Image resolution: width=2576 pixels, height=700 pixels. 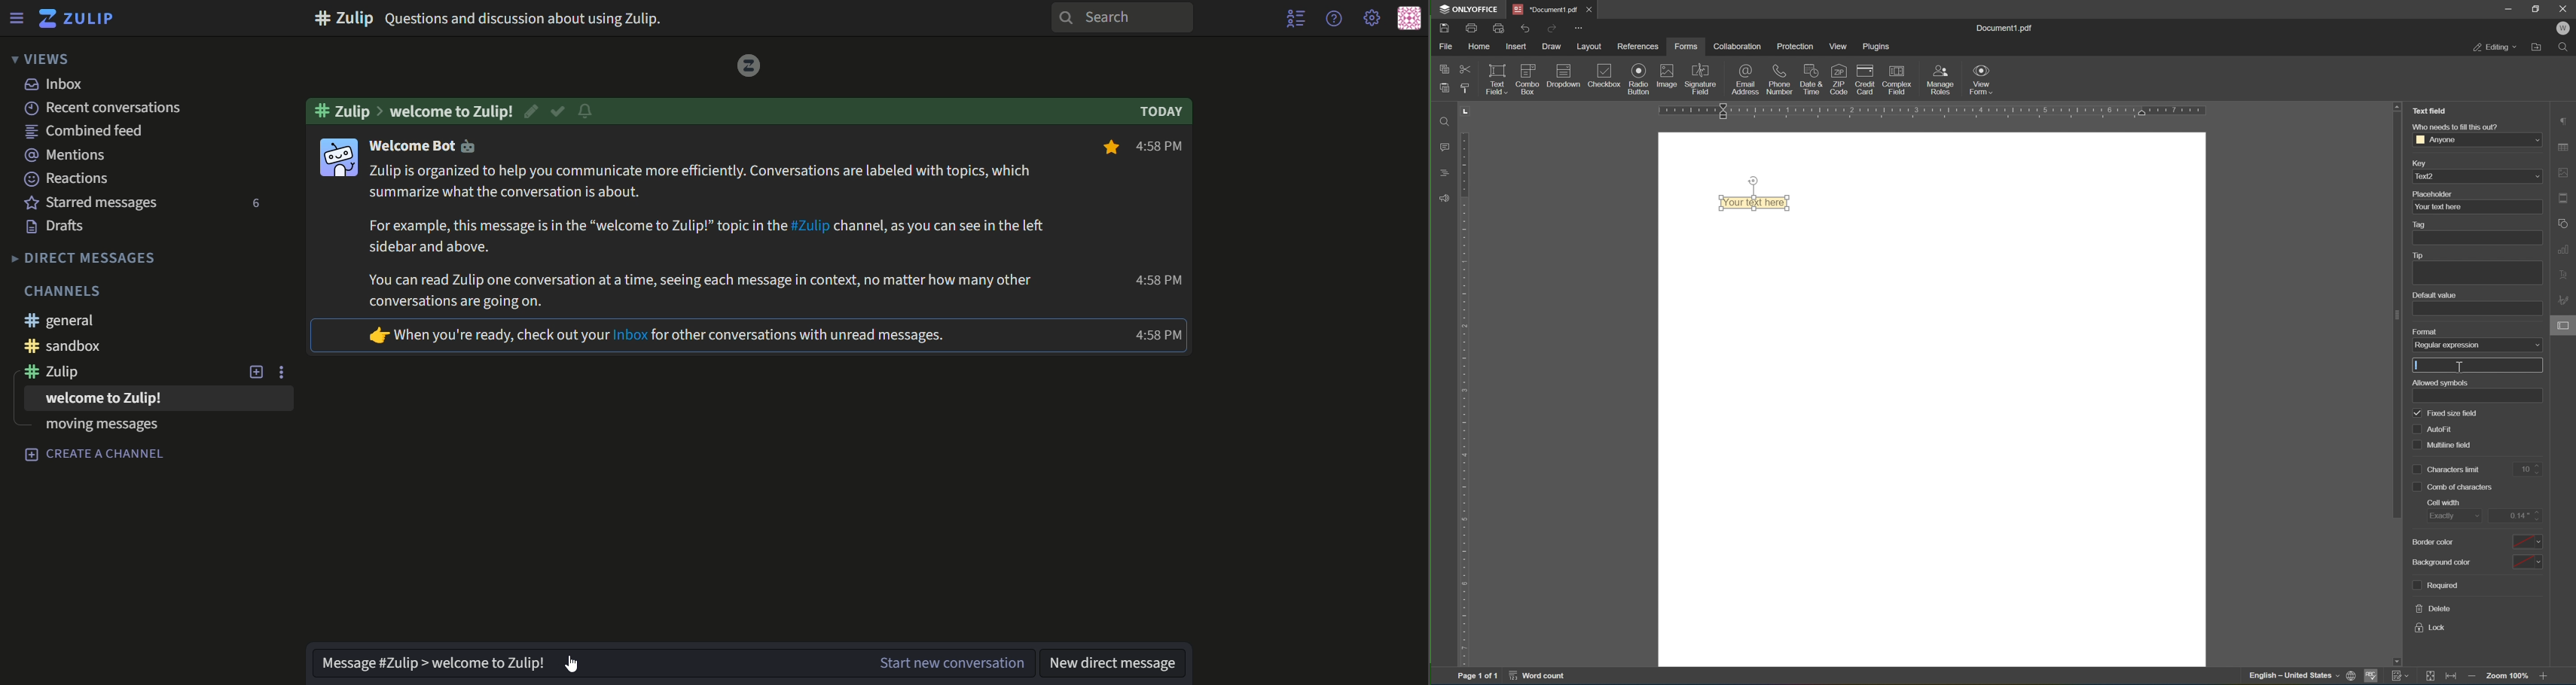 What do you see at coordinates (2420, 162) in the screenshot?
I see `key` at bounding box center [2420, 162].